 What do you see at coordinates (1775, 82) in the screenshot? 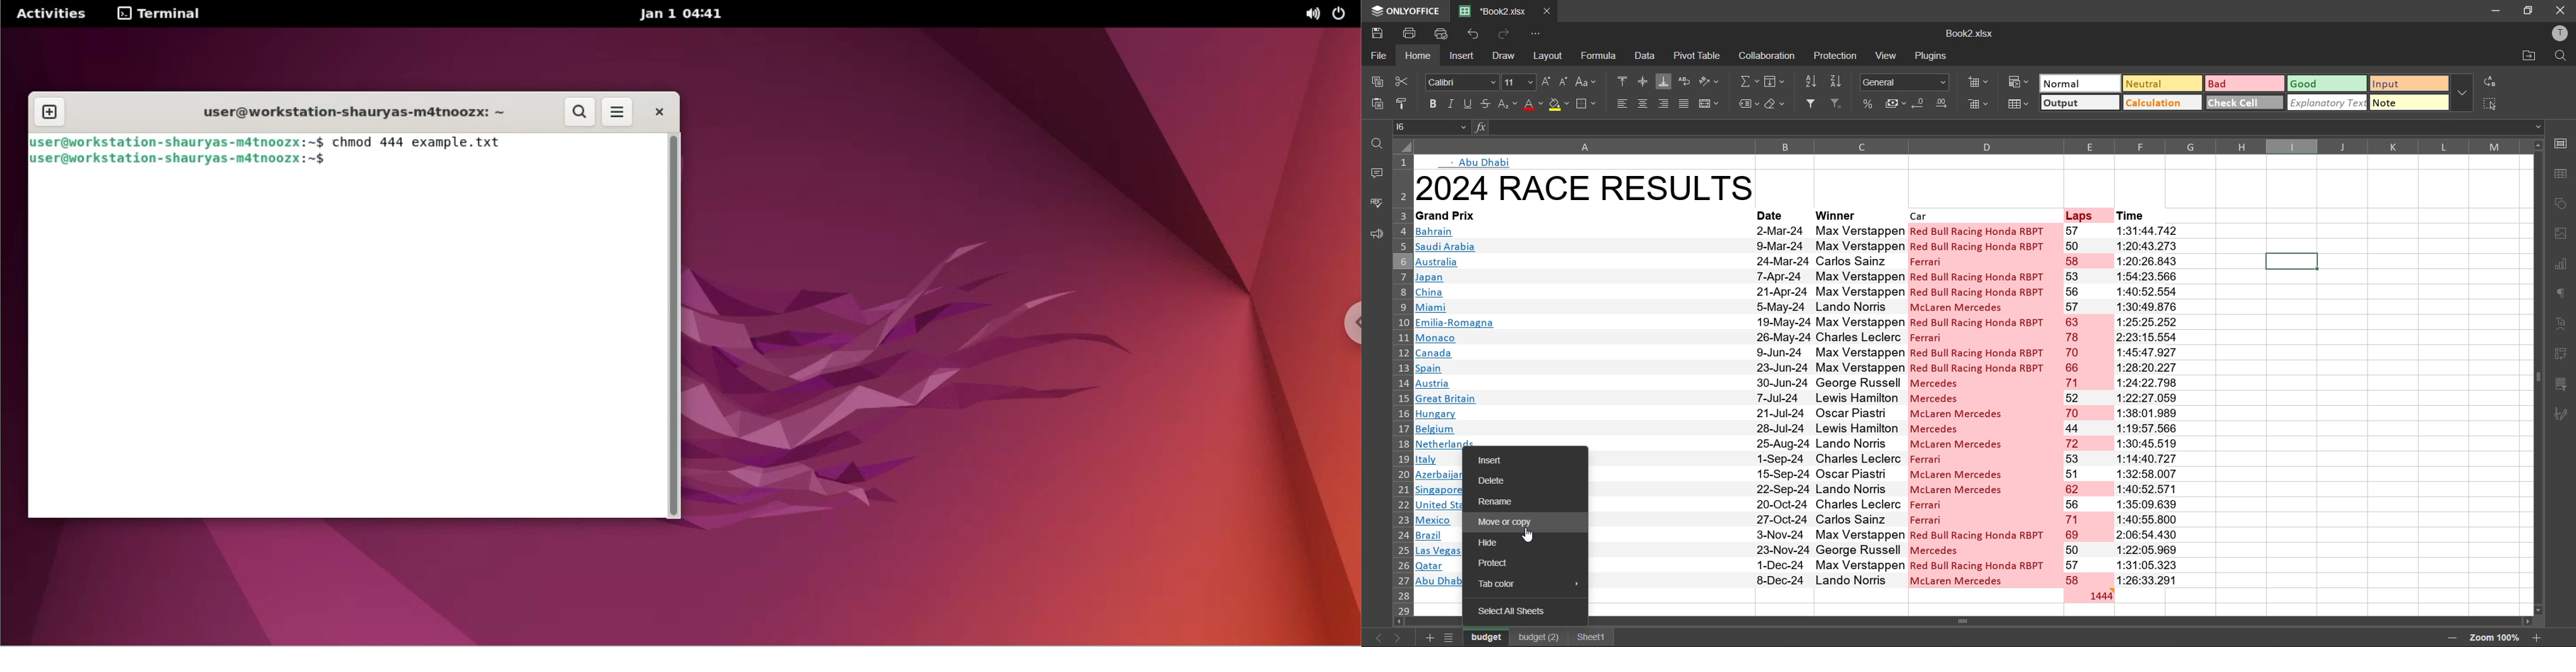
I see `fields` at bounding box center [1775, 82].